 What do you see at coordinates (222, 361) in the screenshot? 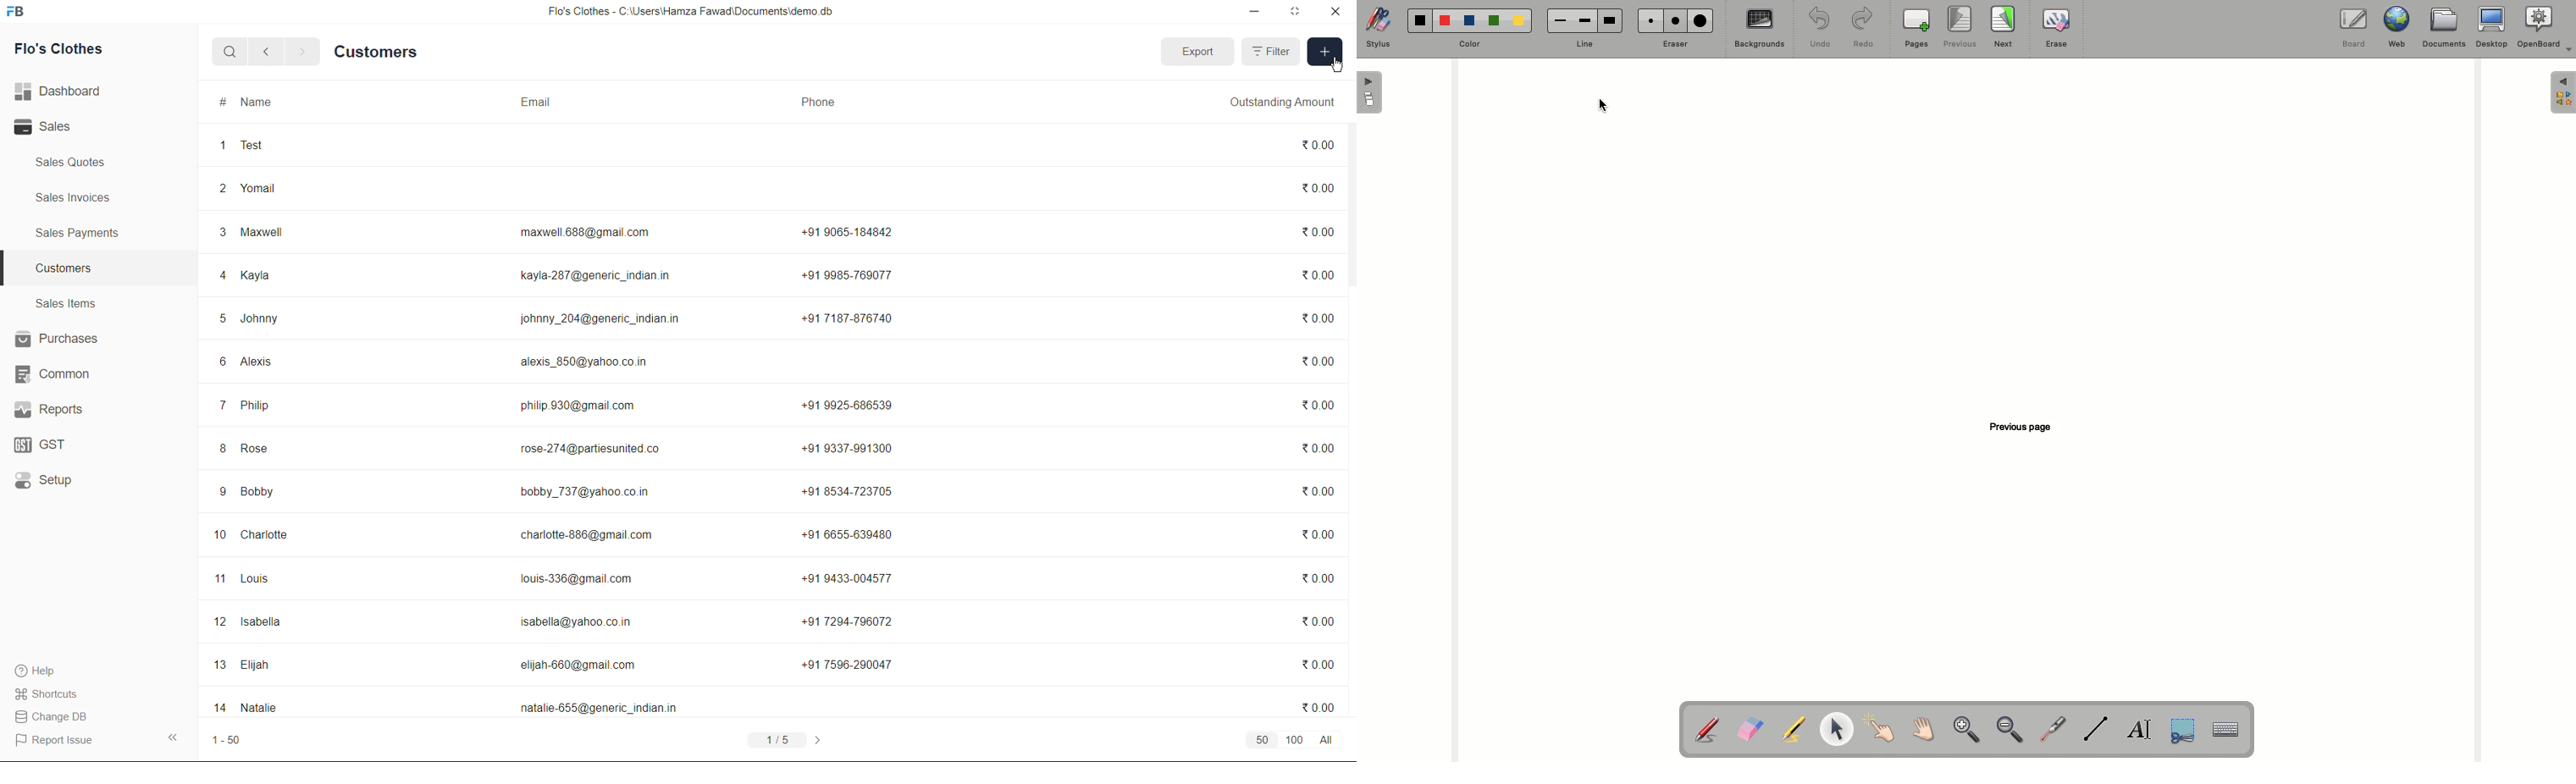
I see `6` at bounding box center [222, 361].